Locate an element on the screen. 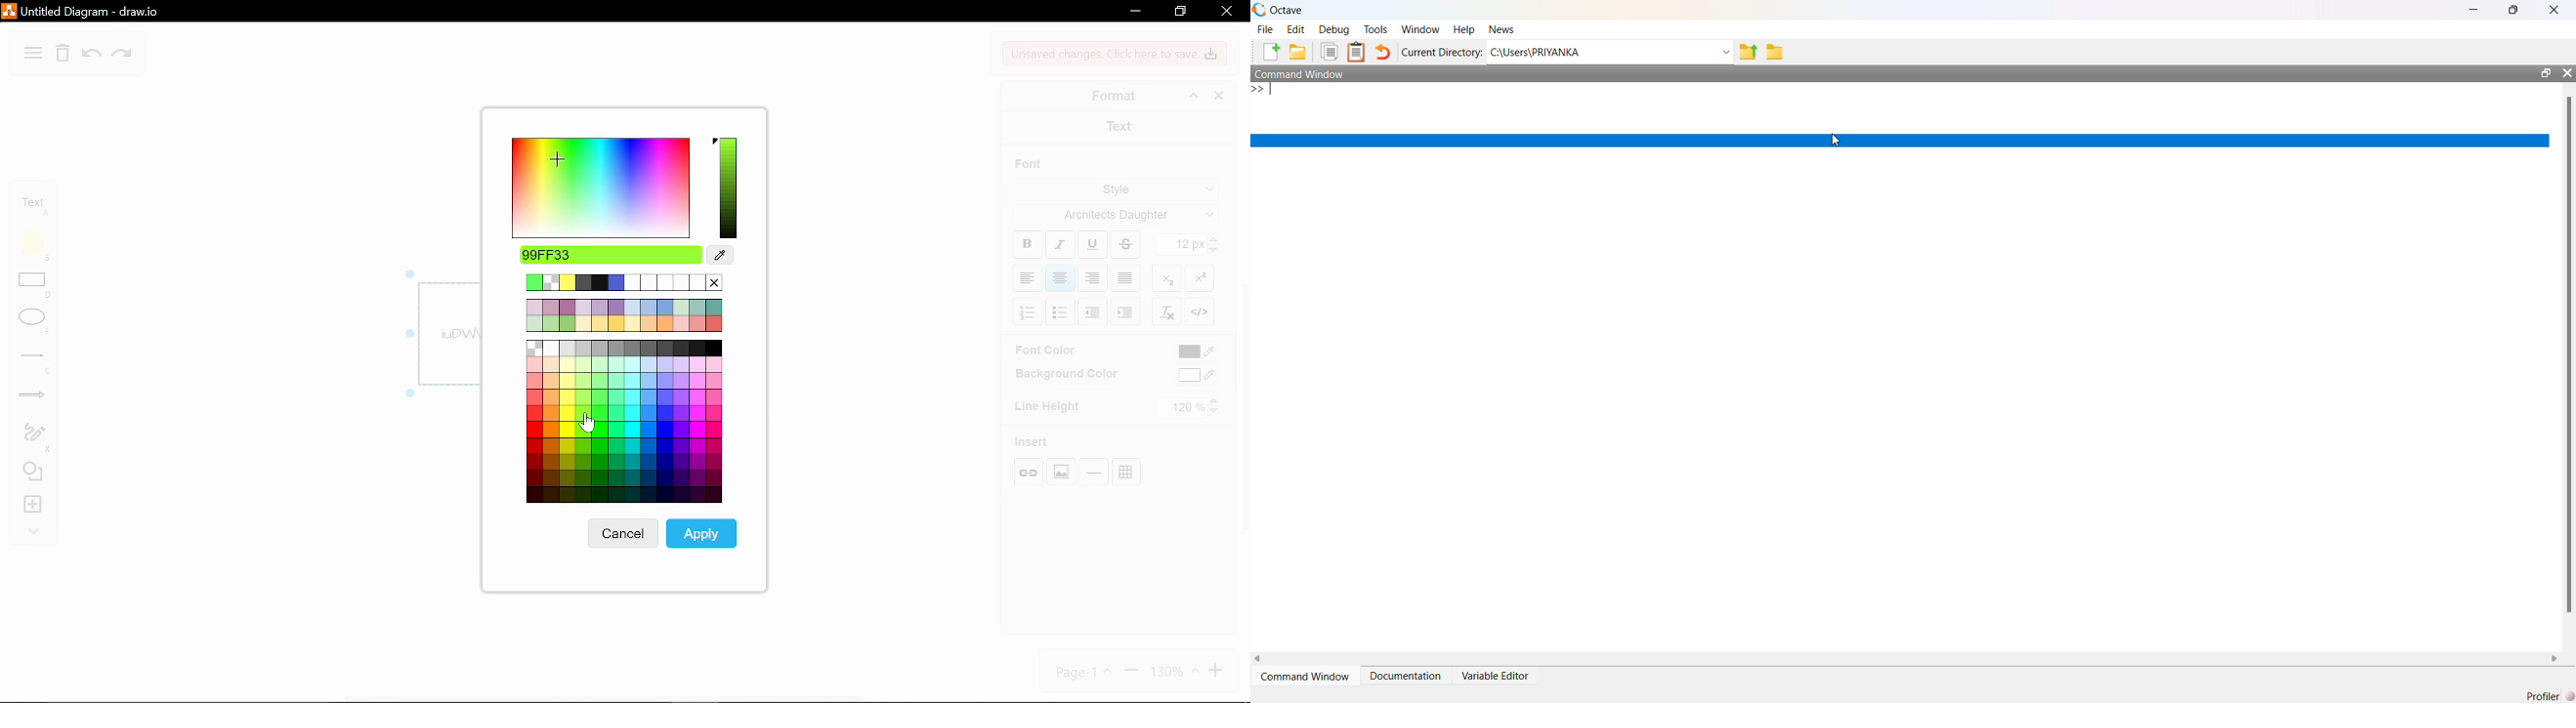 This screenshot has width=2576, height=728. architects daughter is located at coordinates (1113, 217).